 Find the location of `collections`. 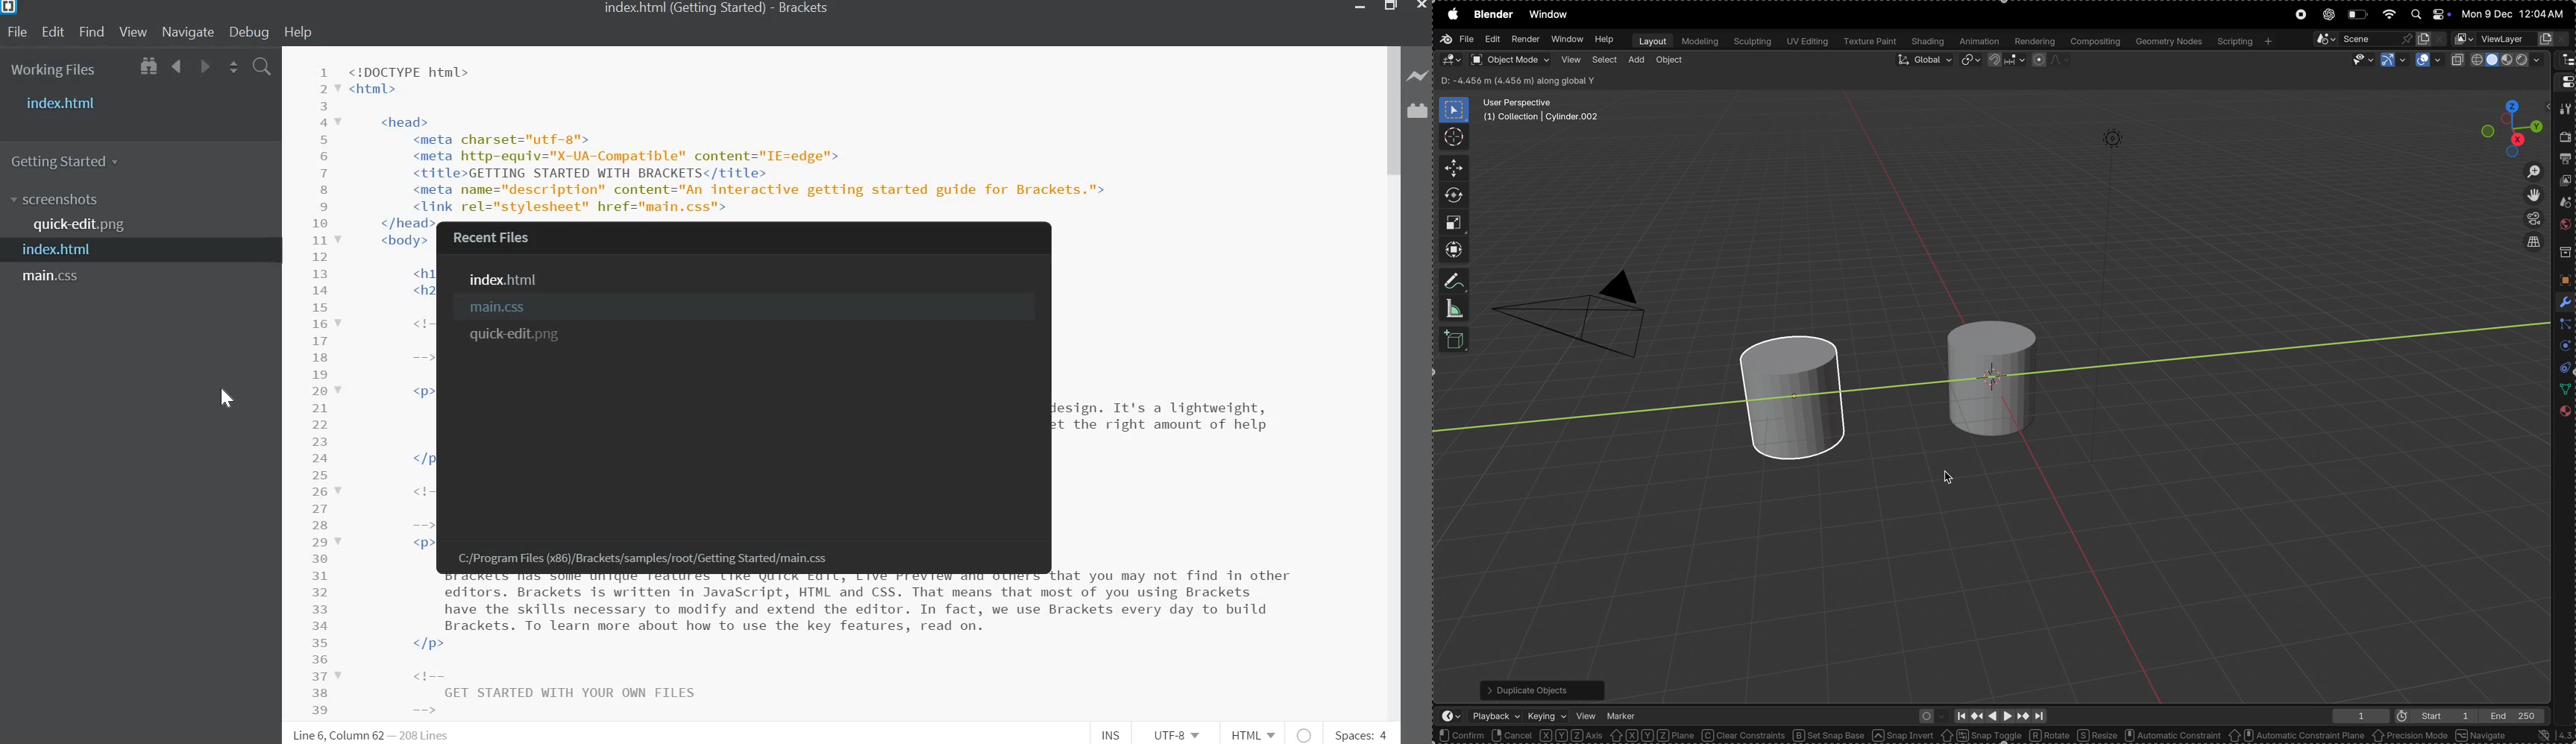

collections is located at coordinates (2564, 253).